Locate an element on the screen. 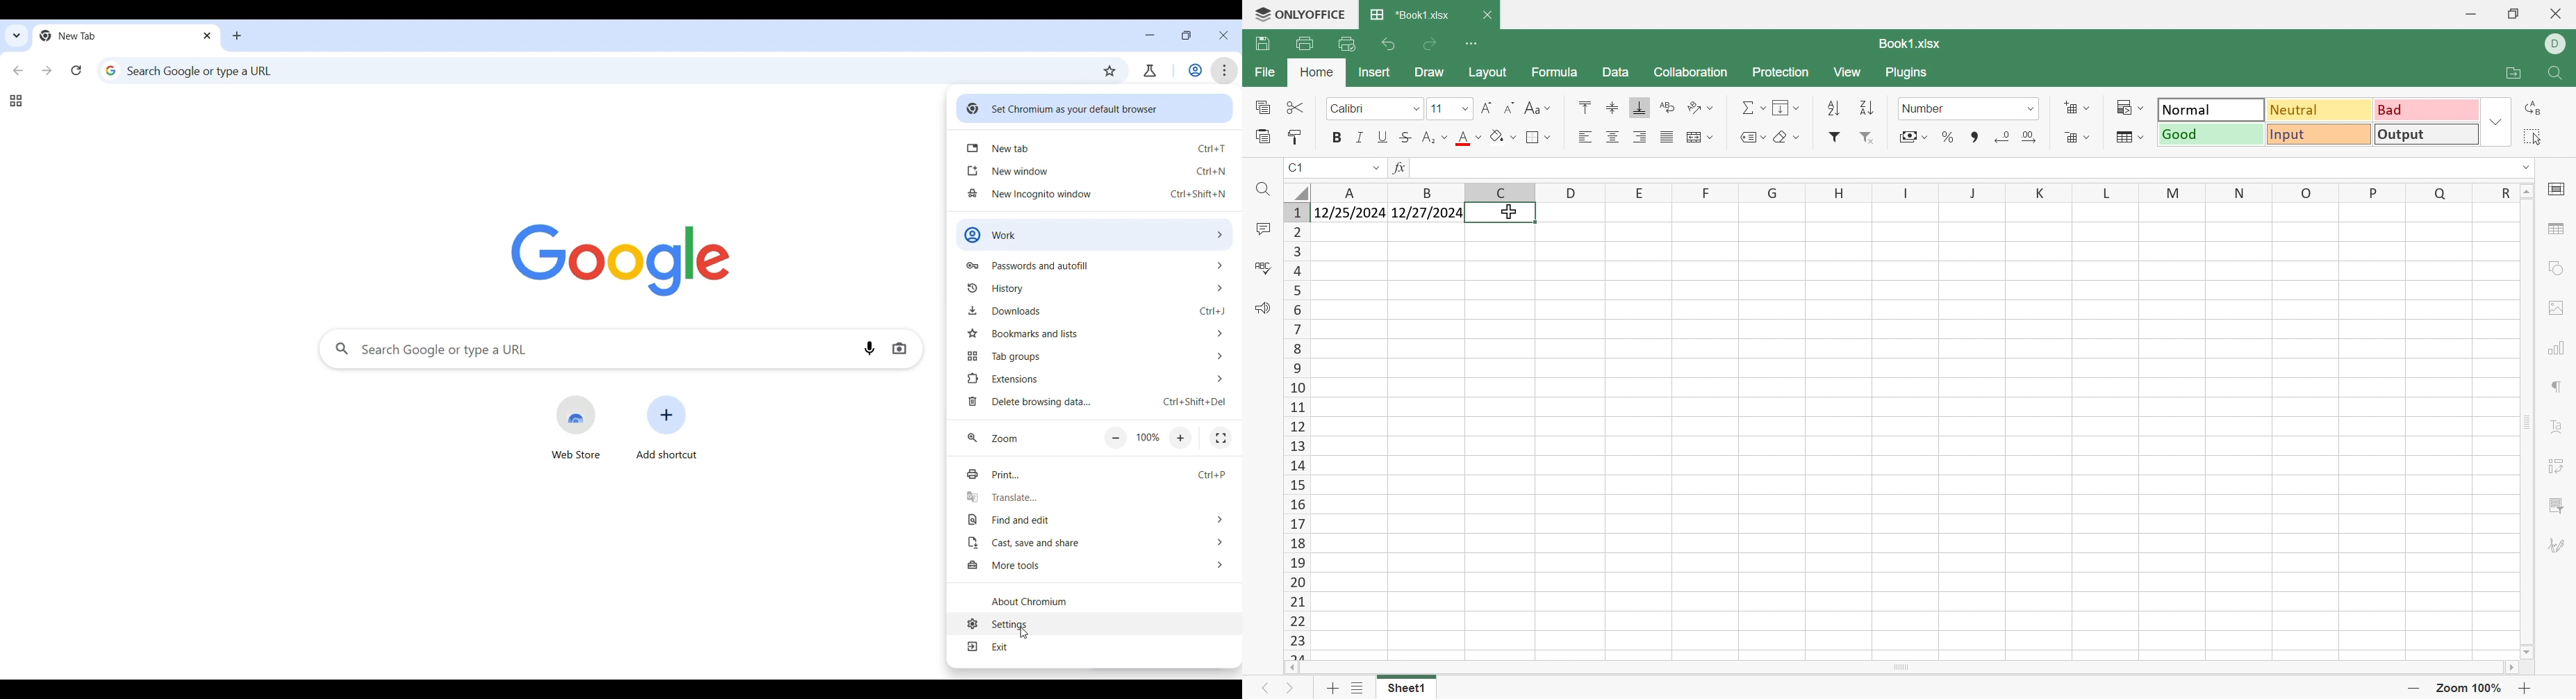 This screenshot has height=700, width=2576. Signature settings is located at coordinates (2559, 546).